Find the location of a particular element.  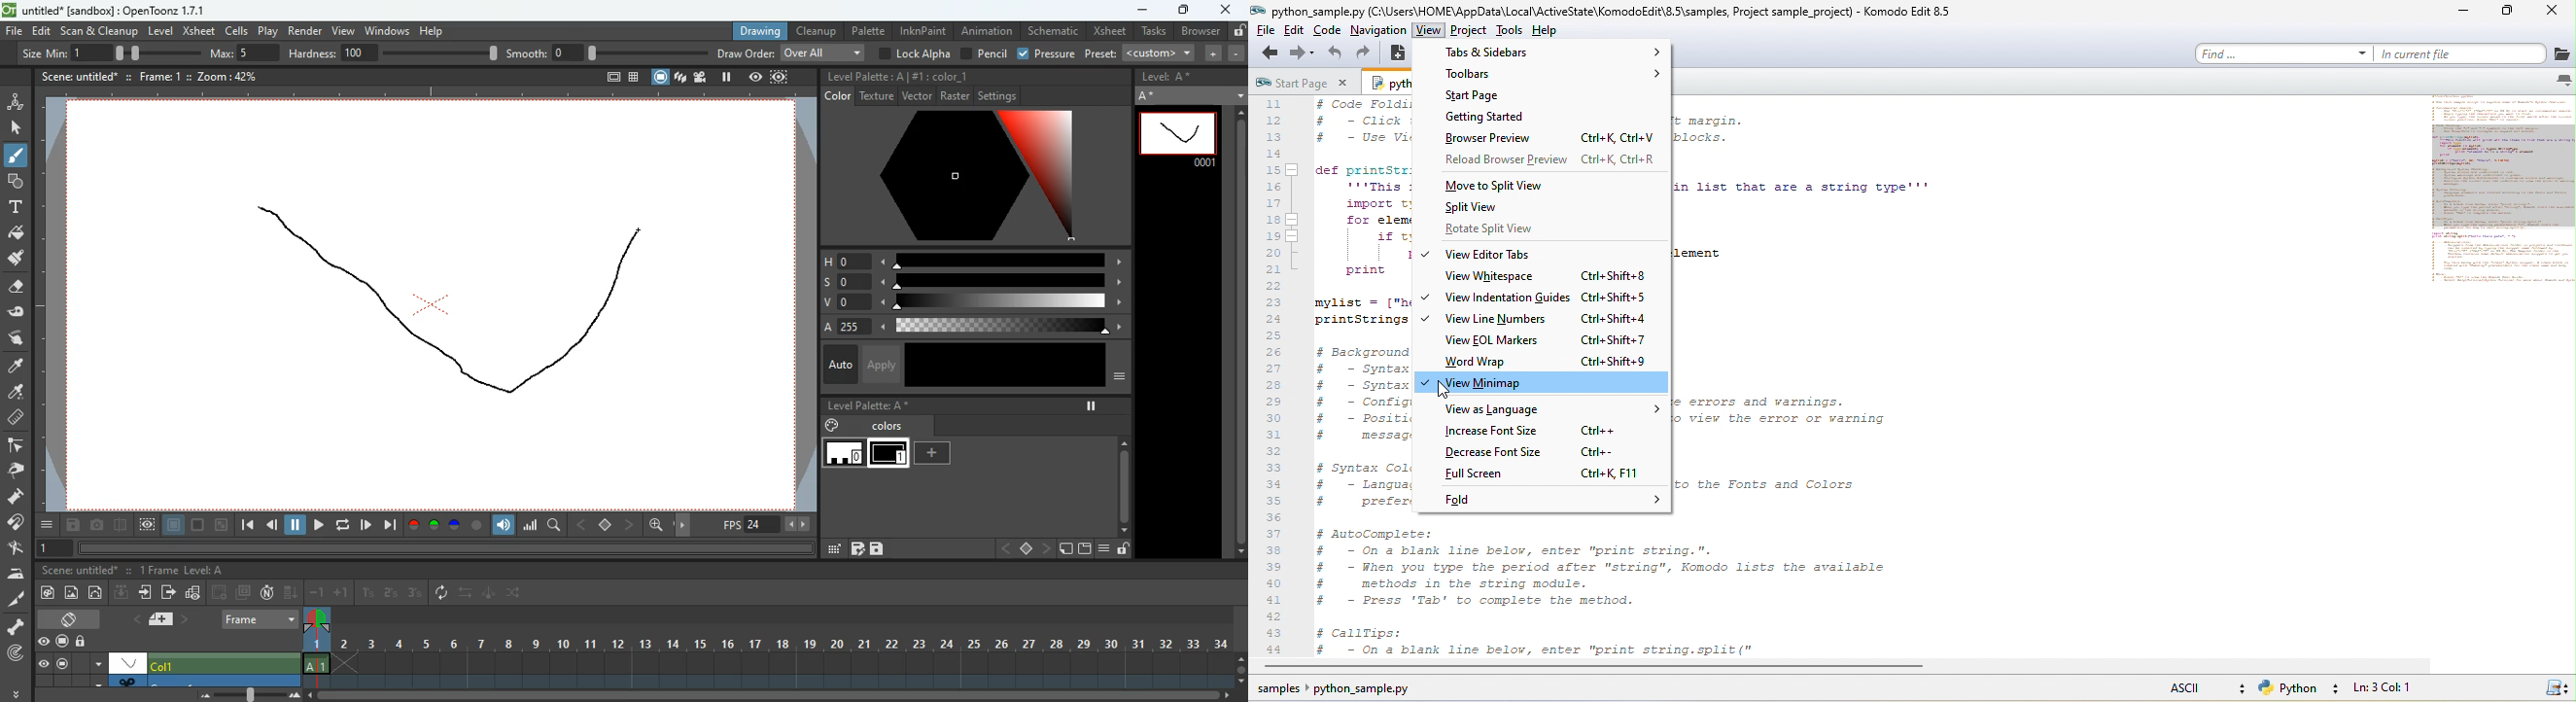

fill is located at coordinates (16, 234).